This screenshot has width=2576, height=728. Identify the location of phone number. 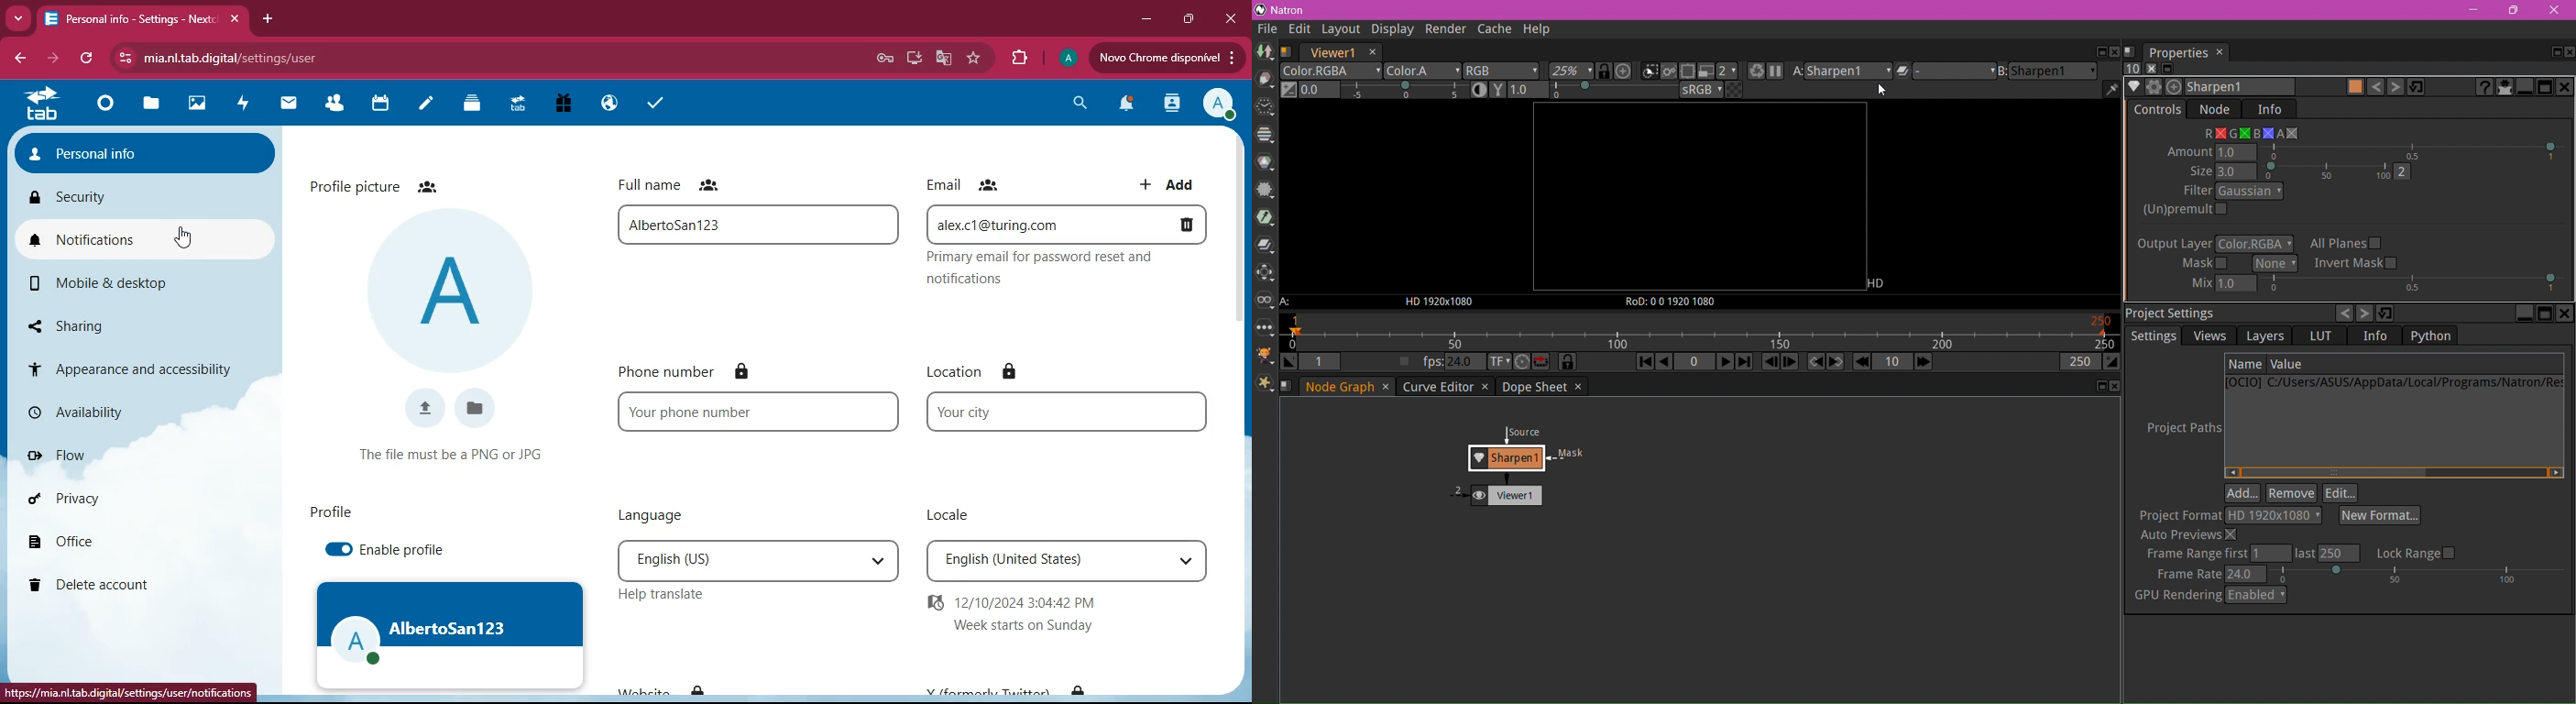
(688, 369).